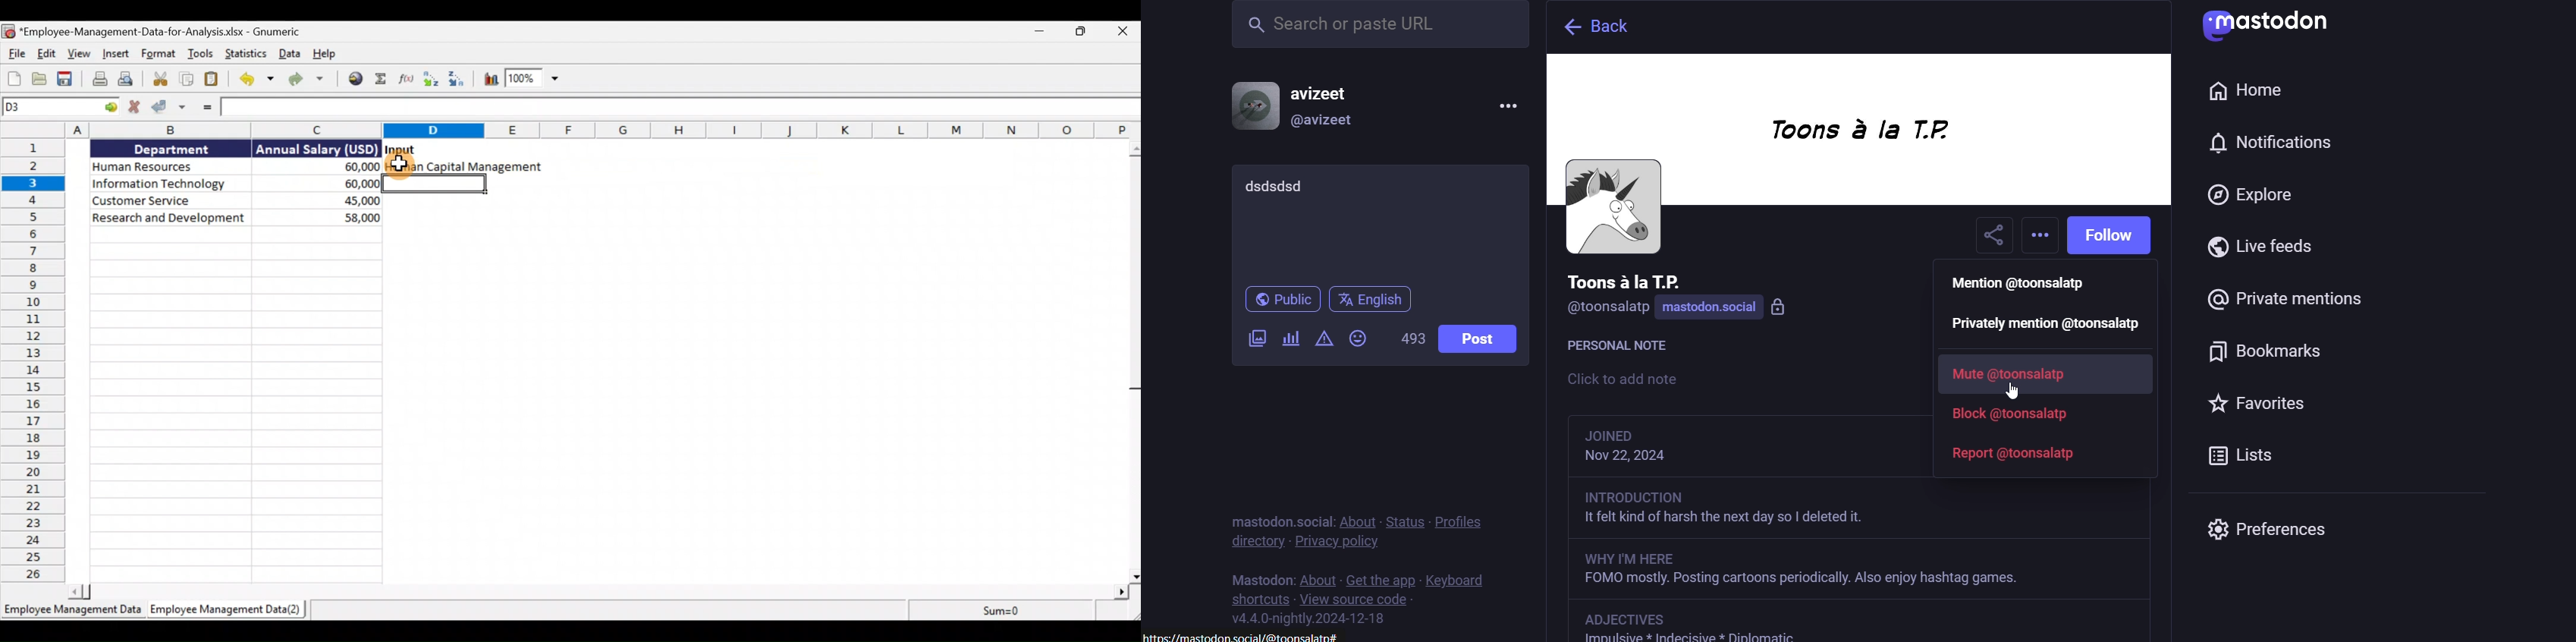 The image size is (2576, 644). What do you see at coordinates (402, 149) in the screenshot?
I see `input` at bounding box center [402, 149].